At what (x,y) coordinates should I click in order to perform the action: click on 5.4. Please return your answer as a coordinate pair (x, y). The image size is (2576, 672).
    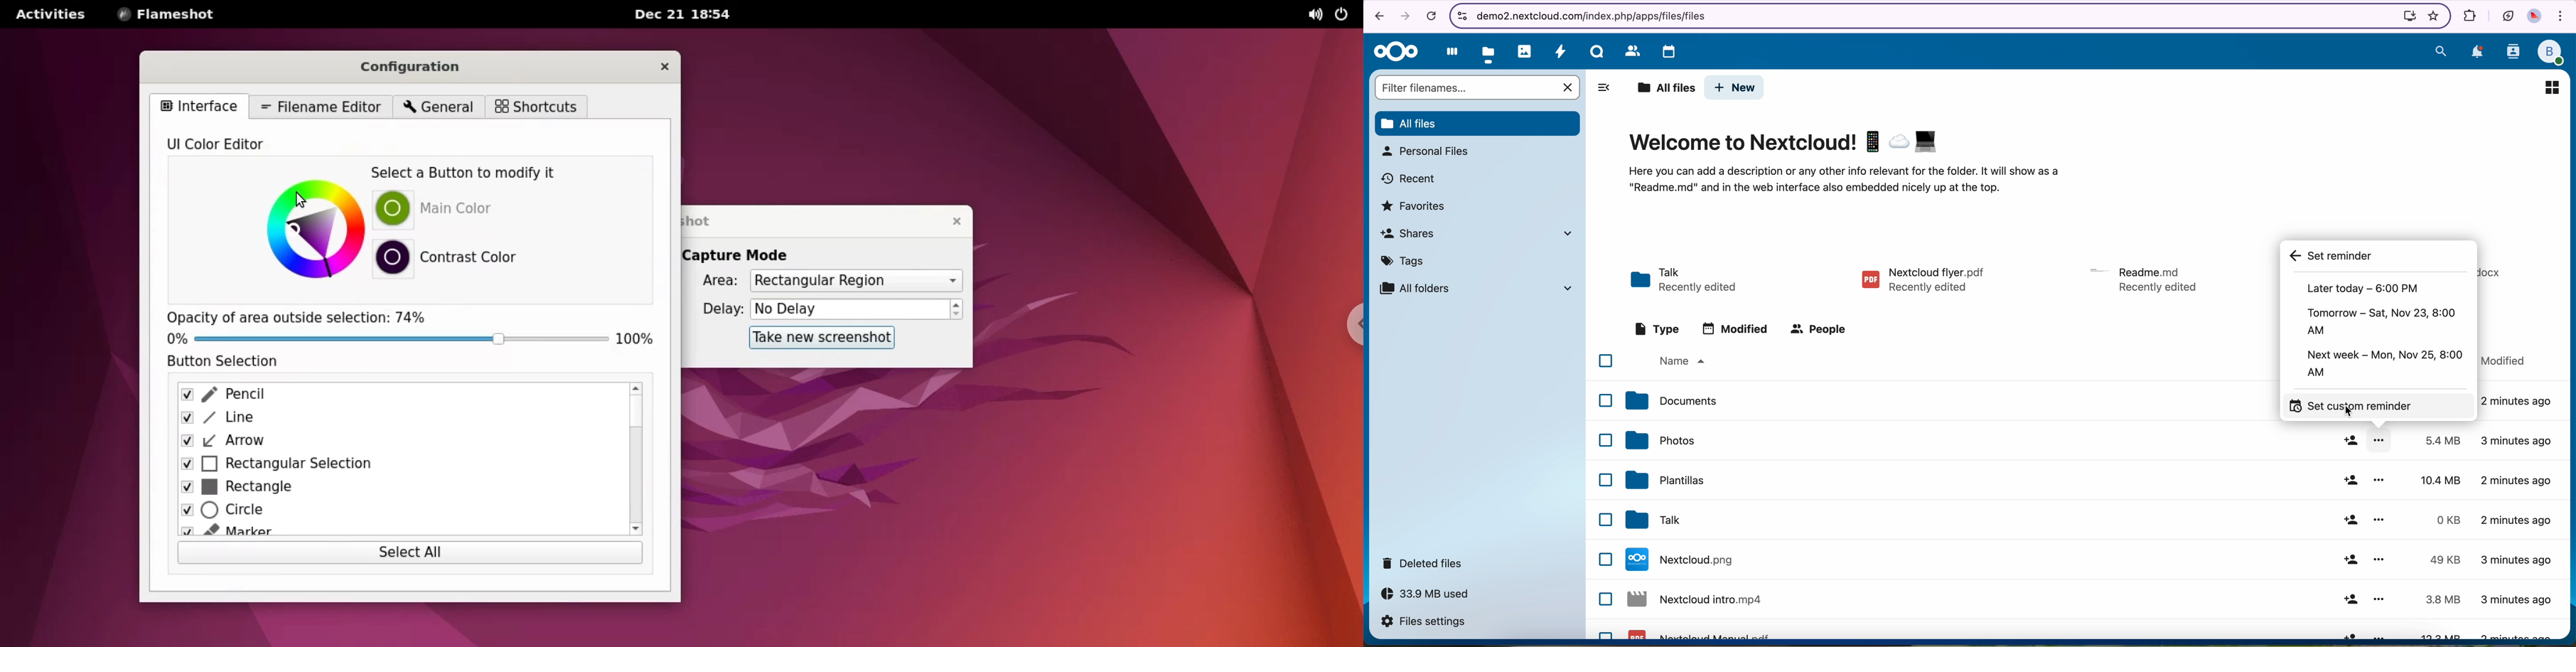
    Looking at the image, I should click on (2447, 440).